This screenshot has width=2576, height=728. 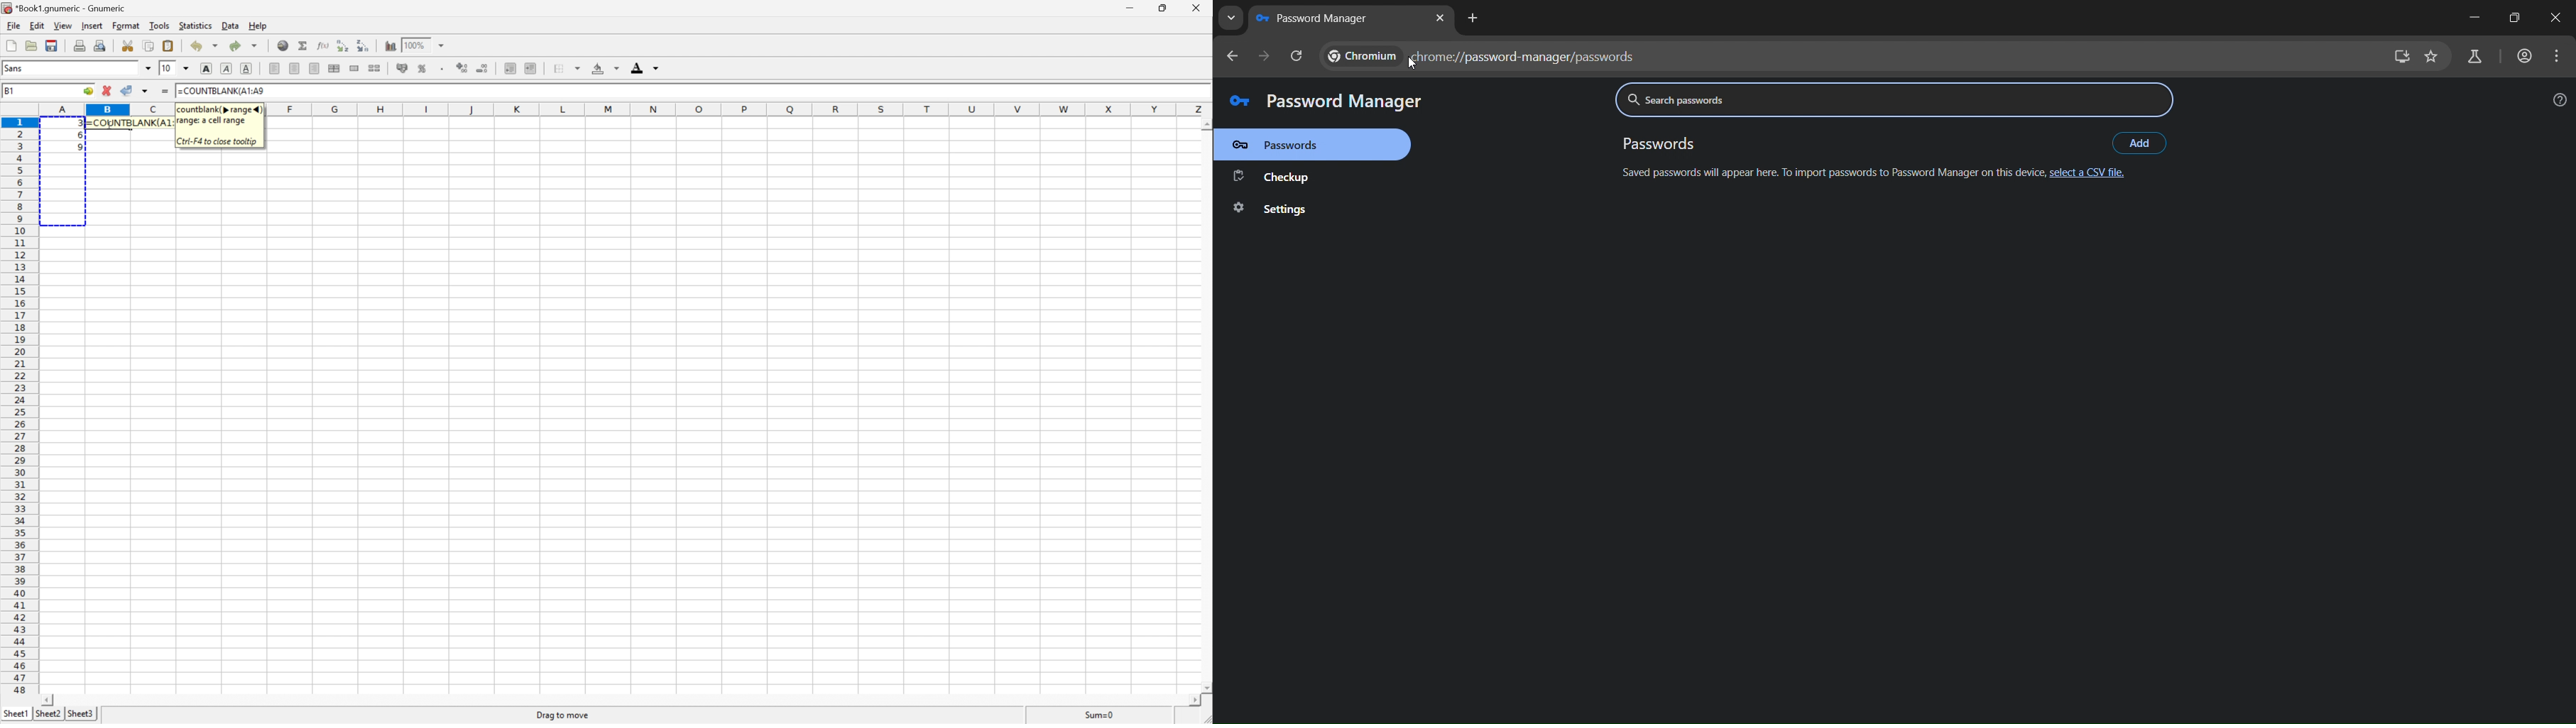 What do you see at coordinates (231, 25) in the screenshot?
I see `Data` at bounding box center [231, 25].